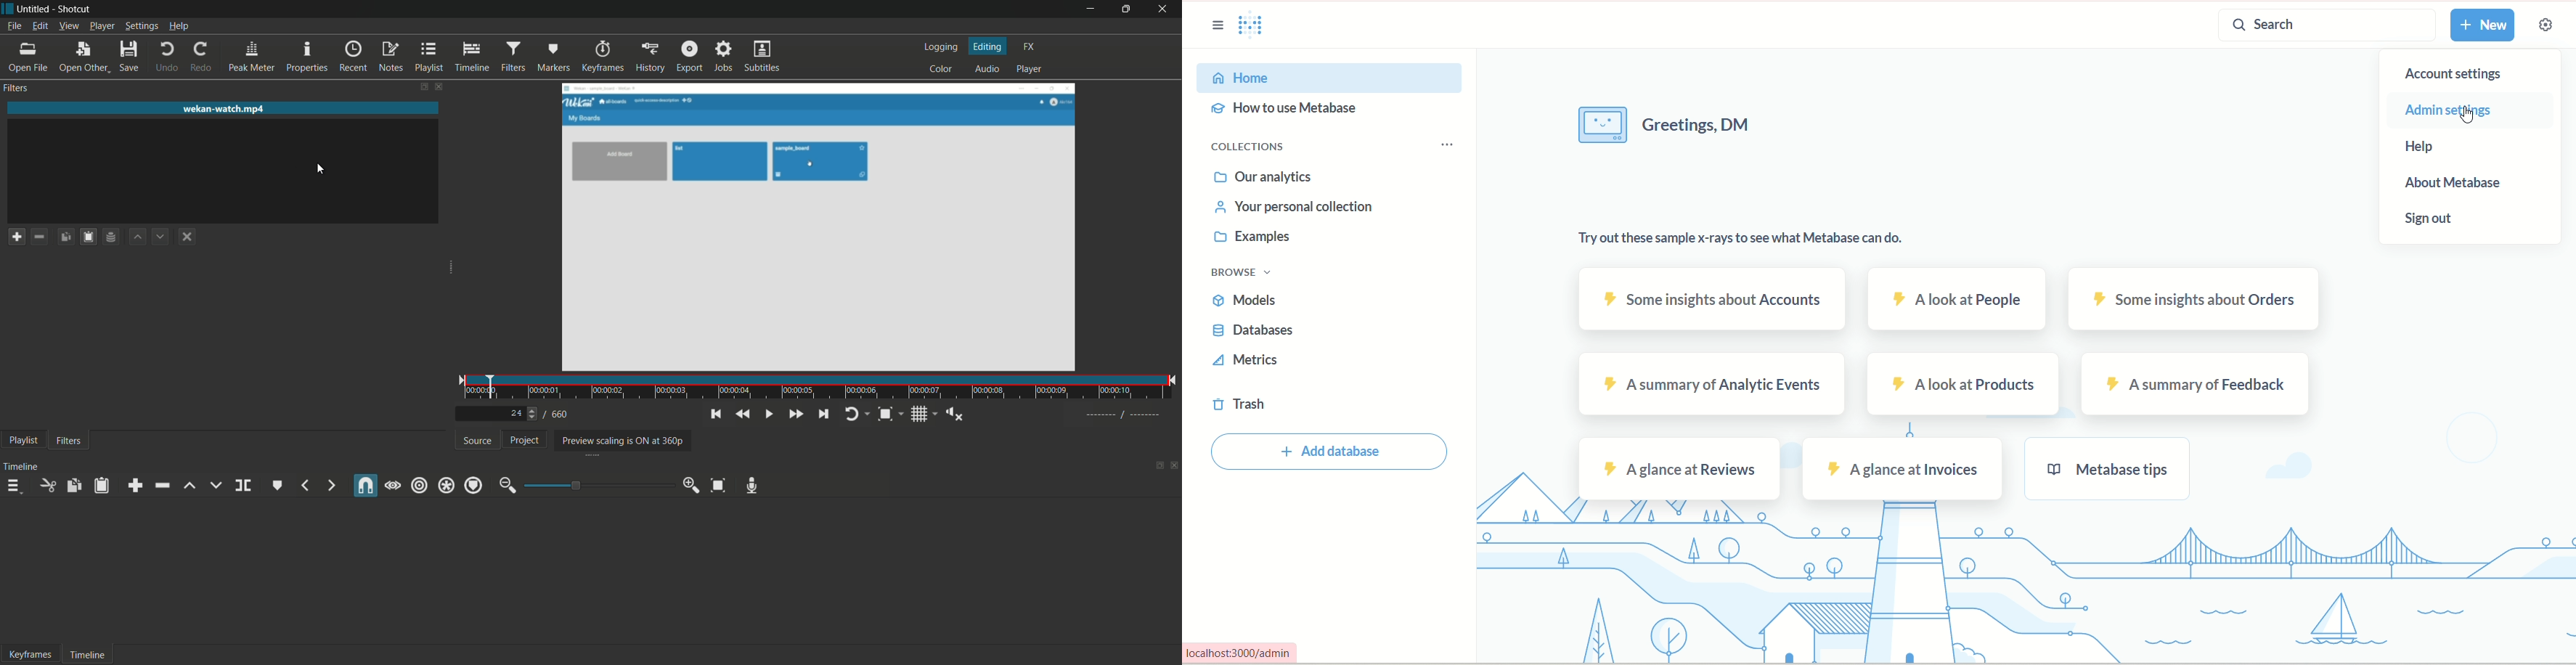  Describe the element at coordinates (514, 56) in the screenshot. I see `filters` at that location.